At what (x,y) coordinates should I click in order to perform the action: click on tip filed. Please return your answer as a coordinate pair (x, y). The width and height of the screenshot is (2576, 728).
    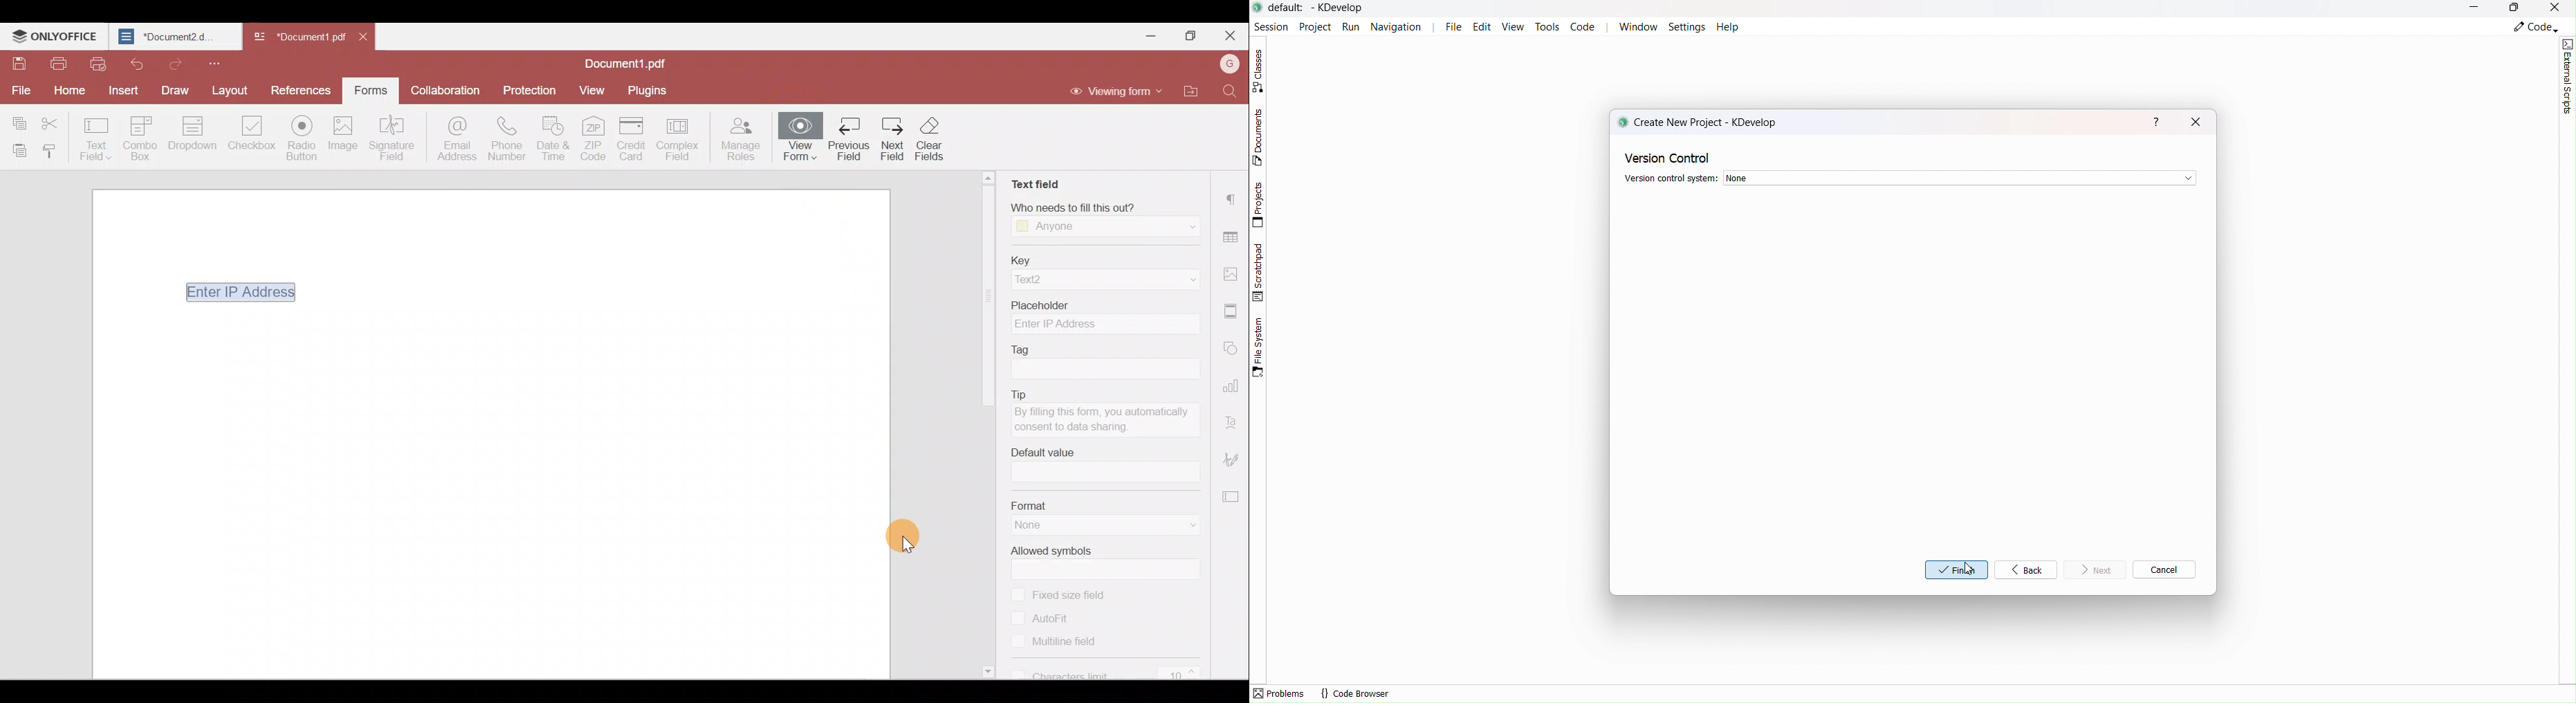
    Looking at the image, I should click on (1047, 452).